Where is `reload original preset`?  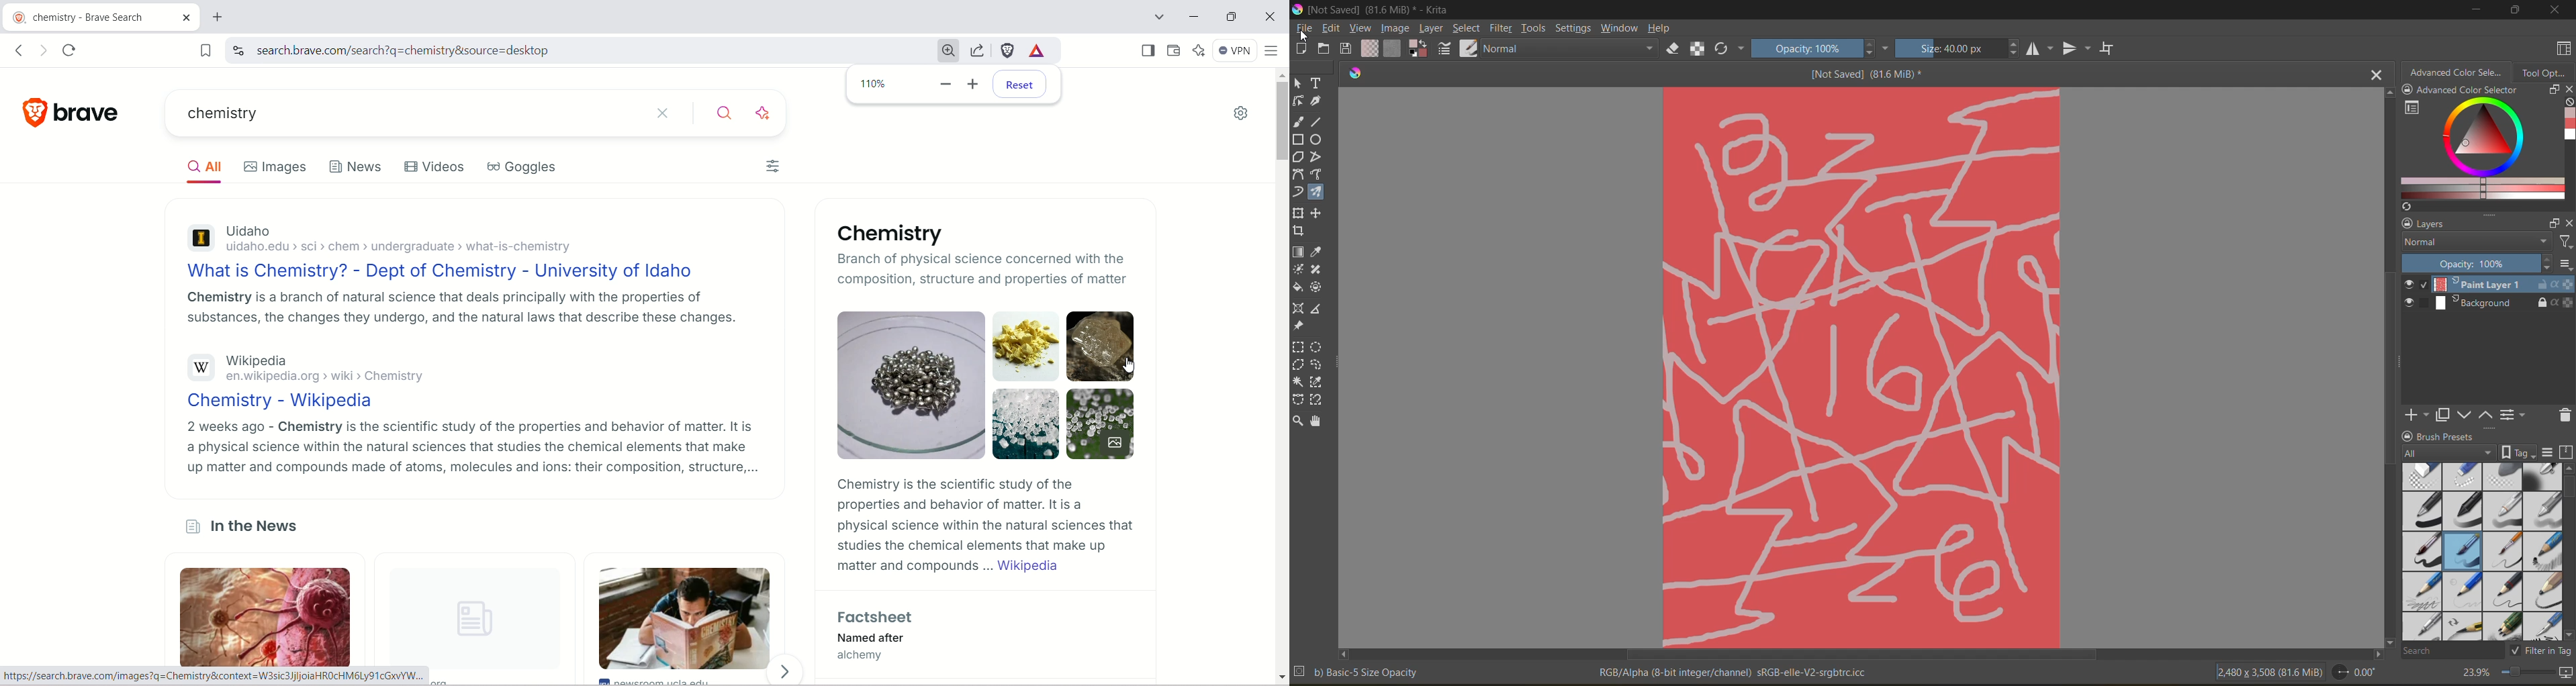 reload original preset is located at coordinates (1727, 48).